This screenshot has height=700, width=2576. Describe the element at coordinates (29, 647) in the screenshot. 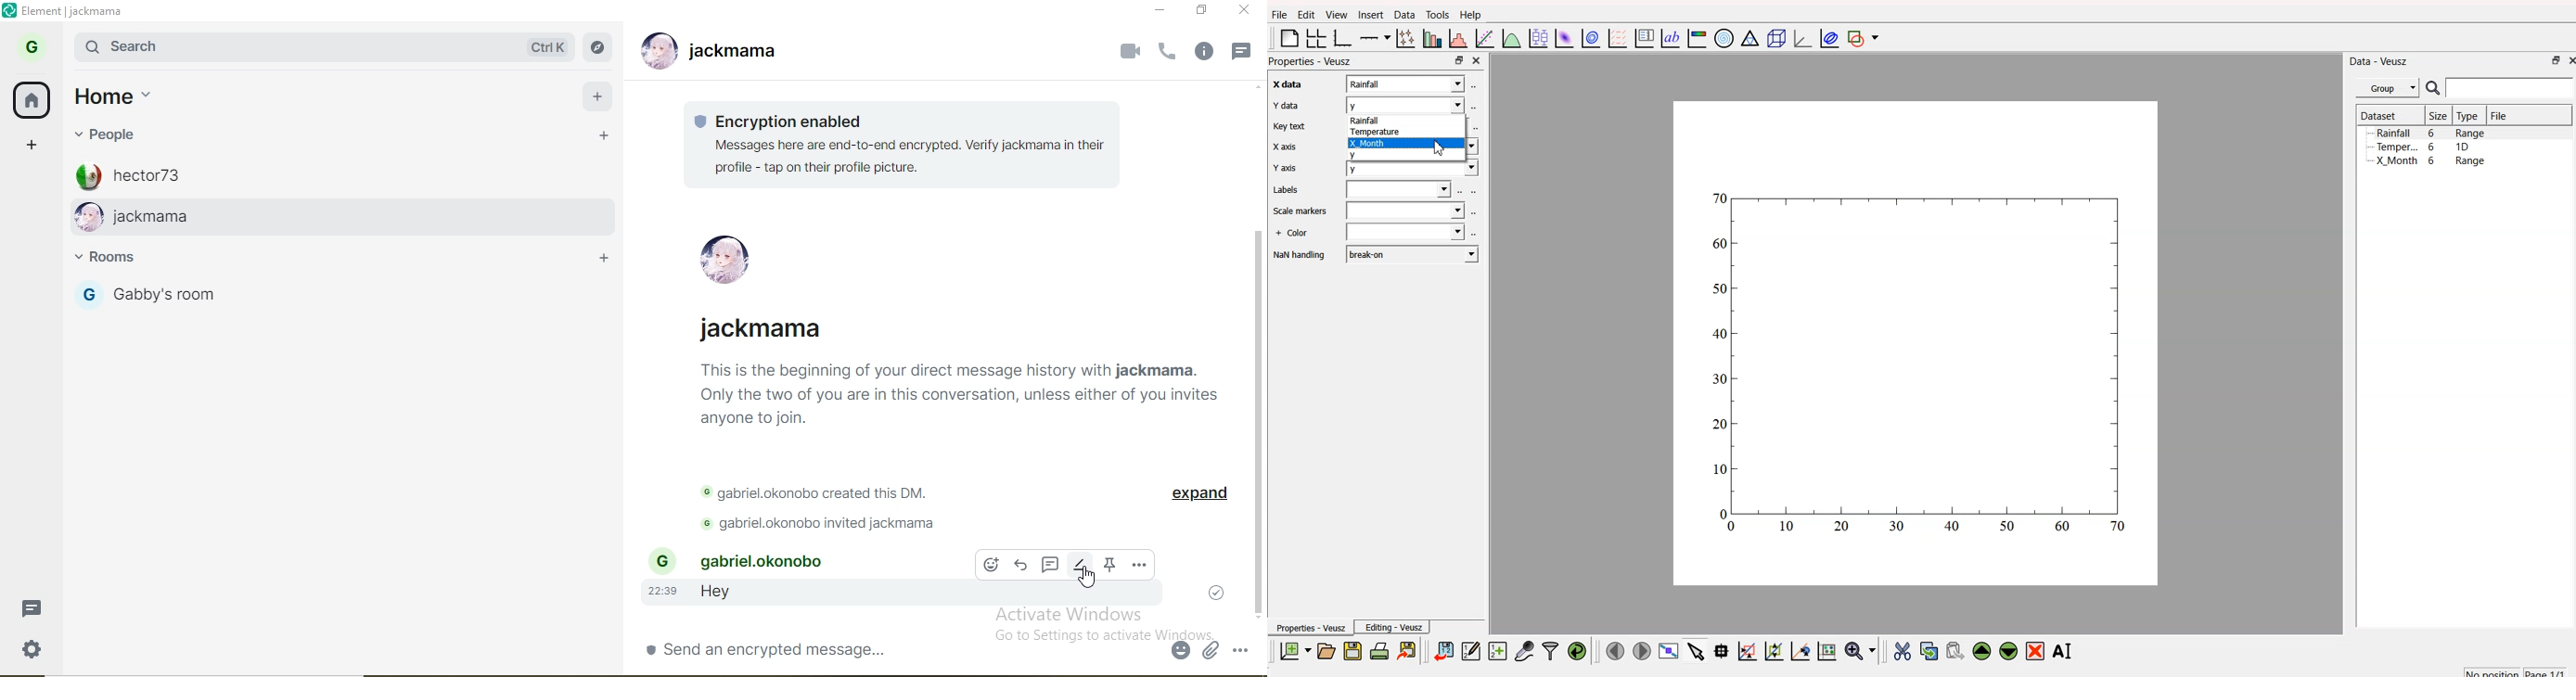

I see `settings` at that location.